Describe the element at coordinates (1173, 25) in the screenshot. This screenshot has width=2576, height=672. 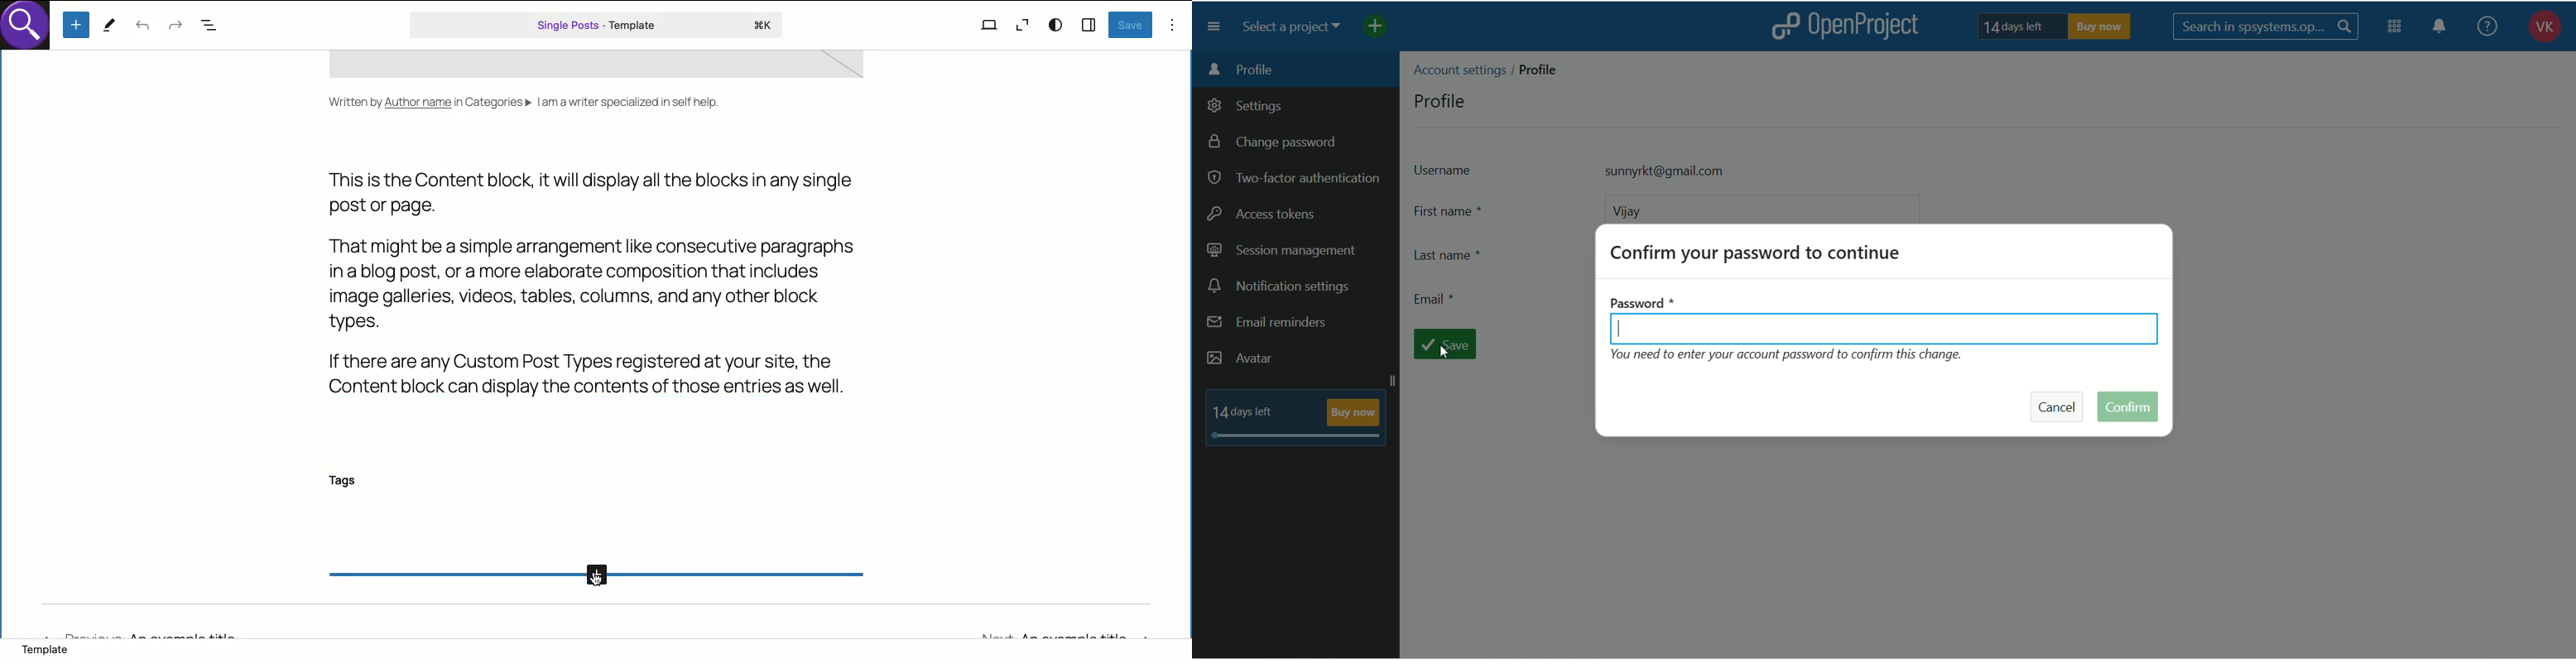
I see `Options` at that location.